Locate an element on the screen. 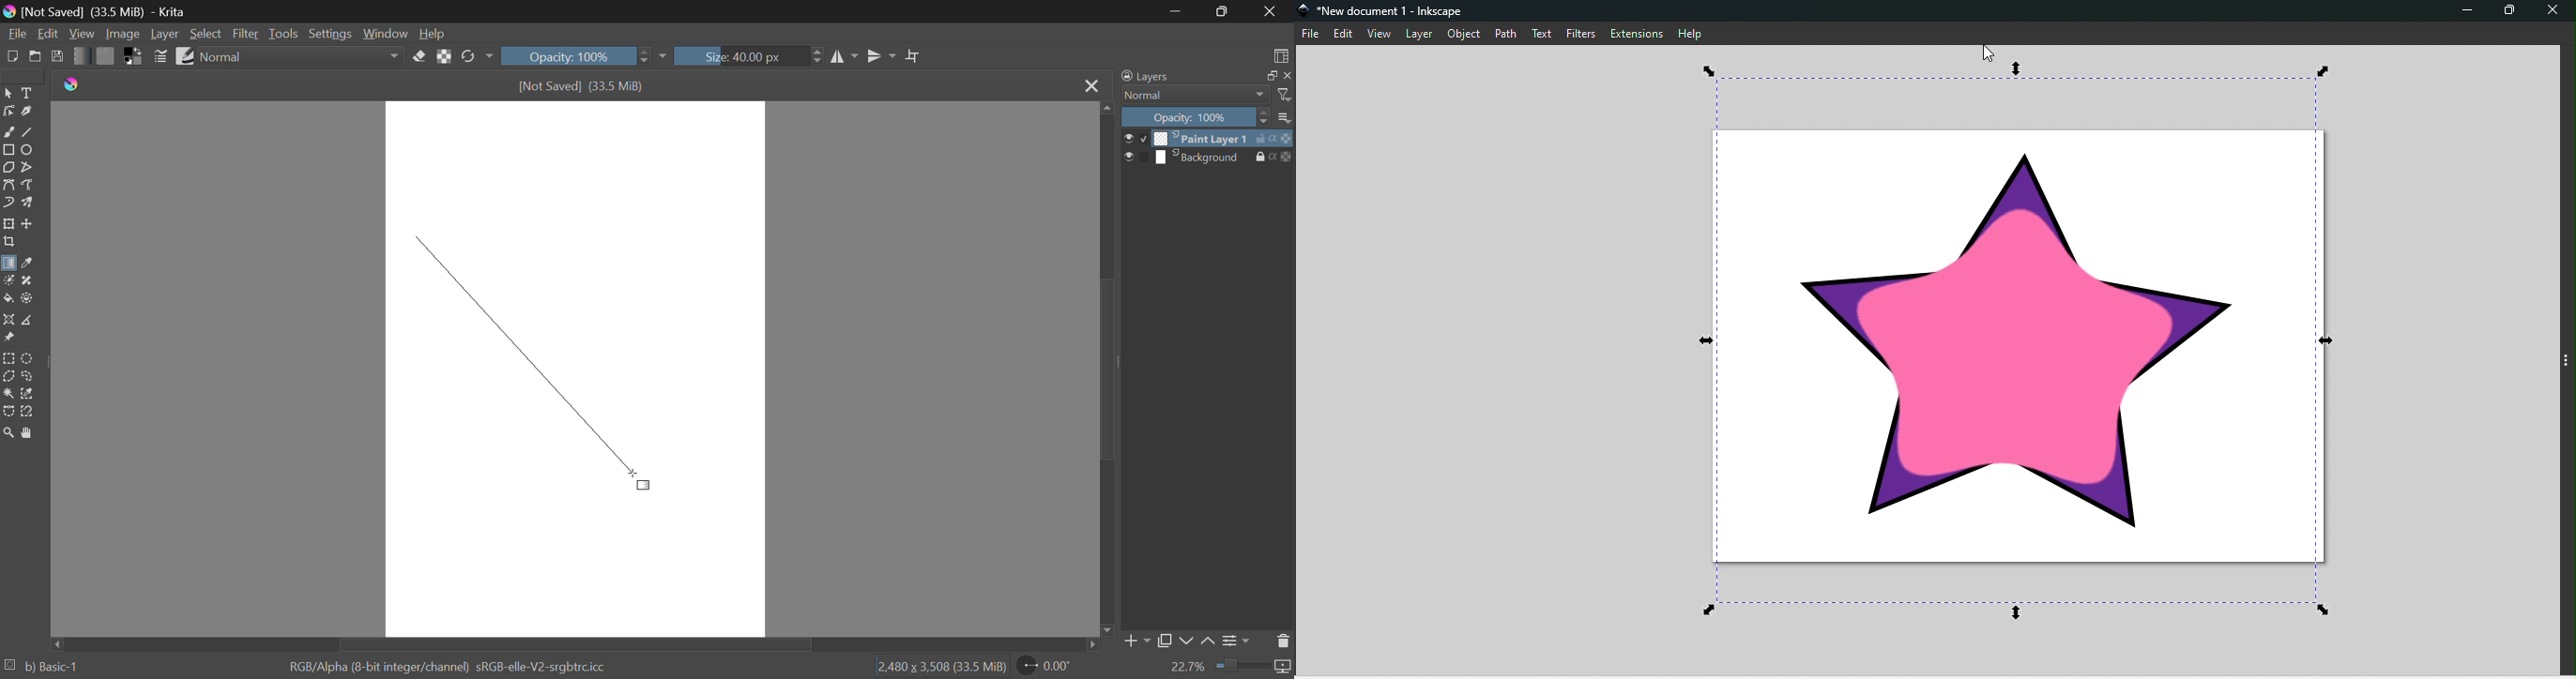 The image size is (2576, 700). Colors in use is located at coordinates (133, 55).